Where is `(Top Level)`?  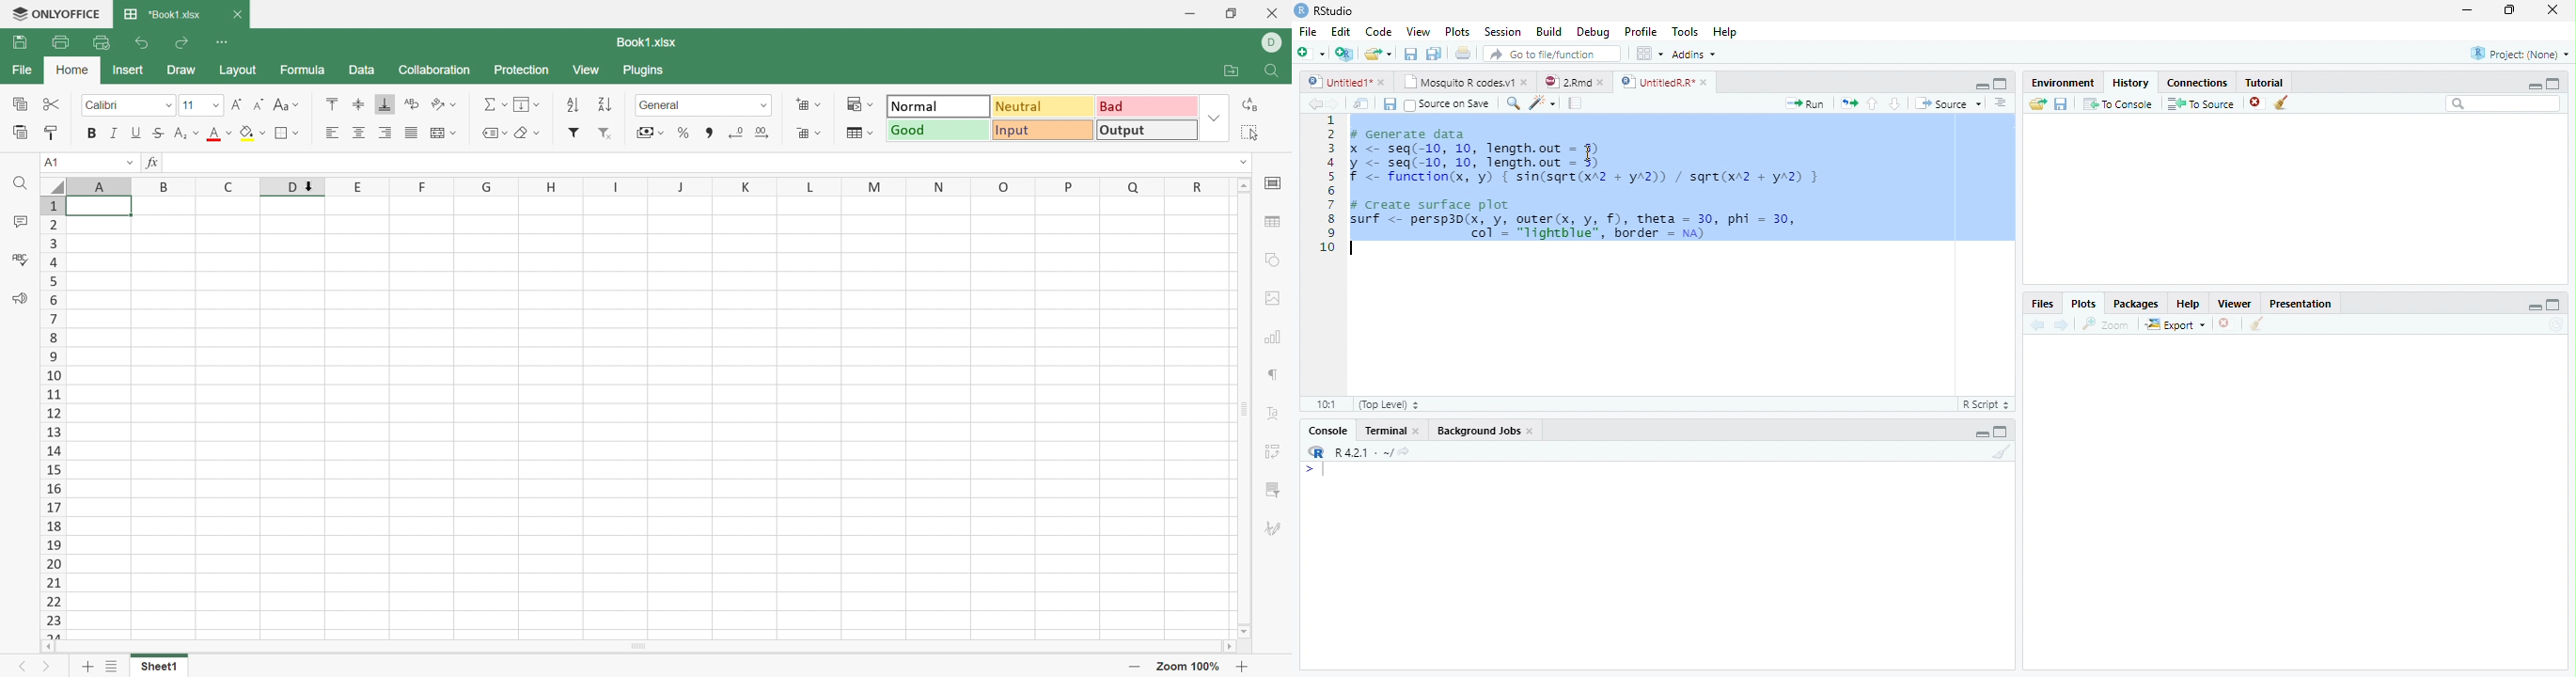 (Top Level) is located at coordinates (1390, 404).